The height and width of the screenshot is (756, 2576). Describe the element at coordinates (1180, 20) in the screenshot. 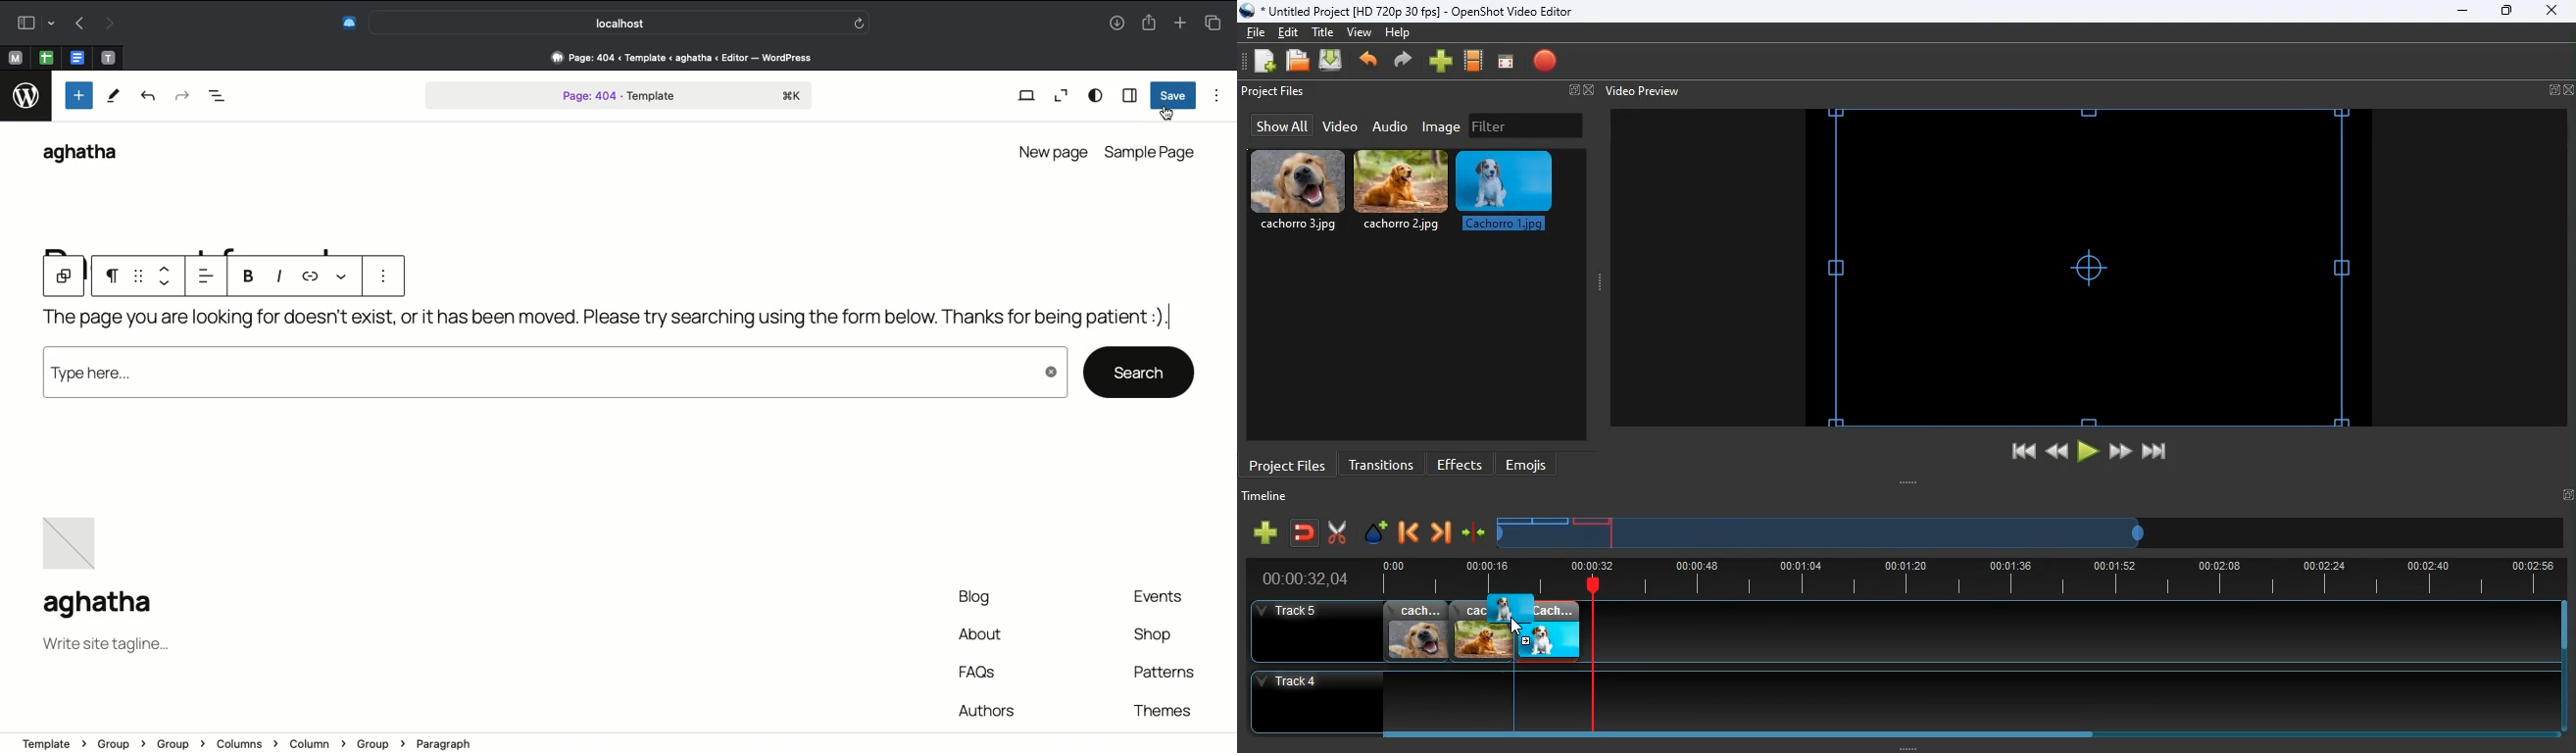

I see `Add new tab` at that location.